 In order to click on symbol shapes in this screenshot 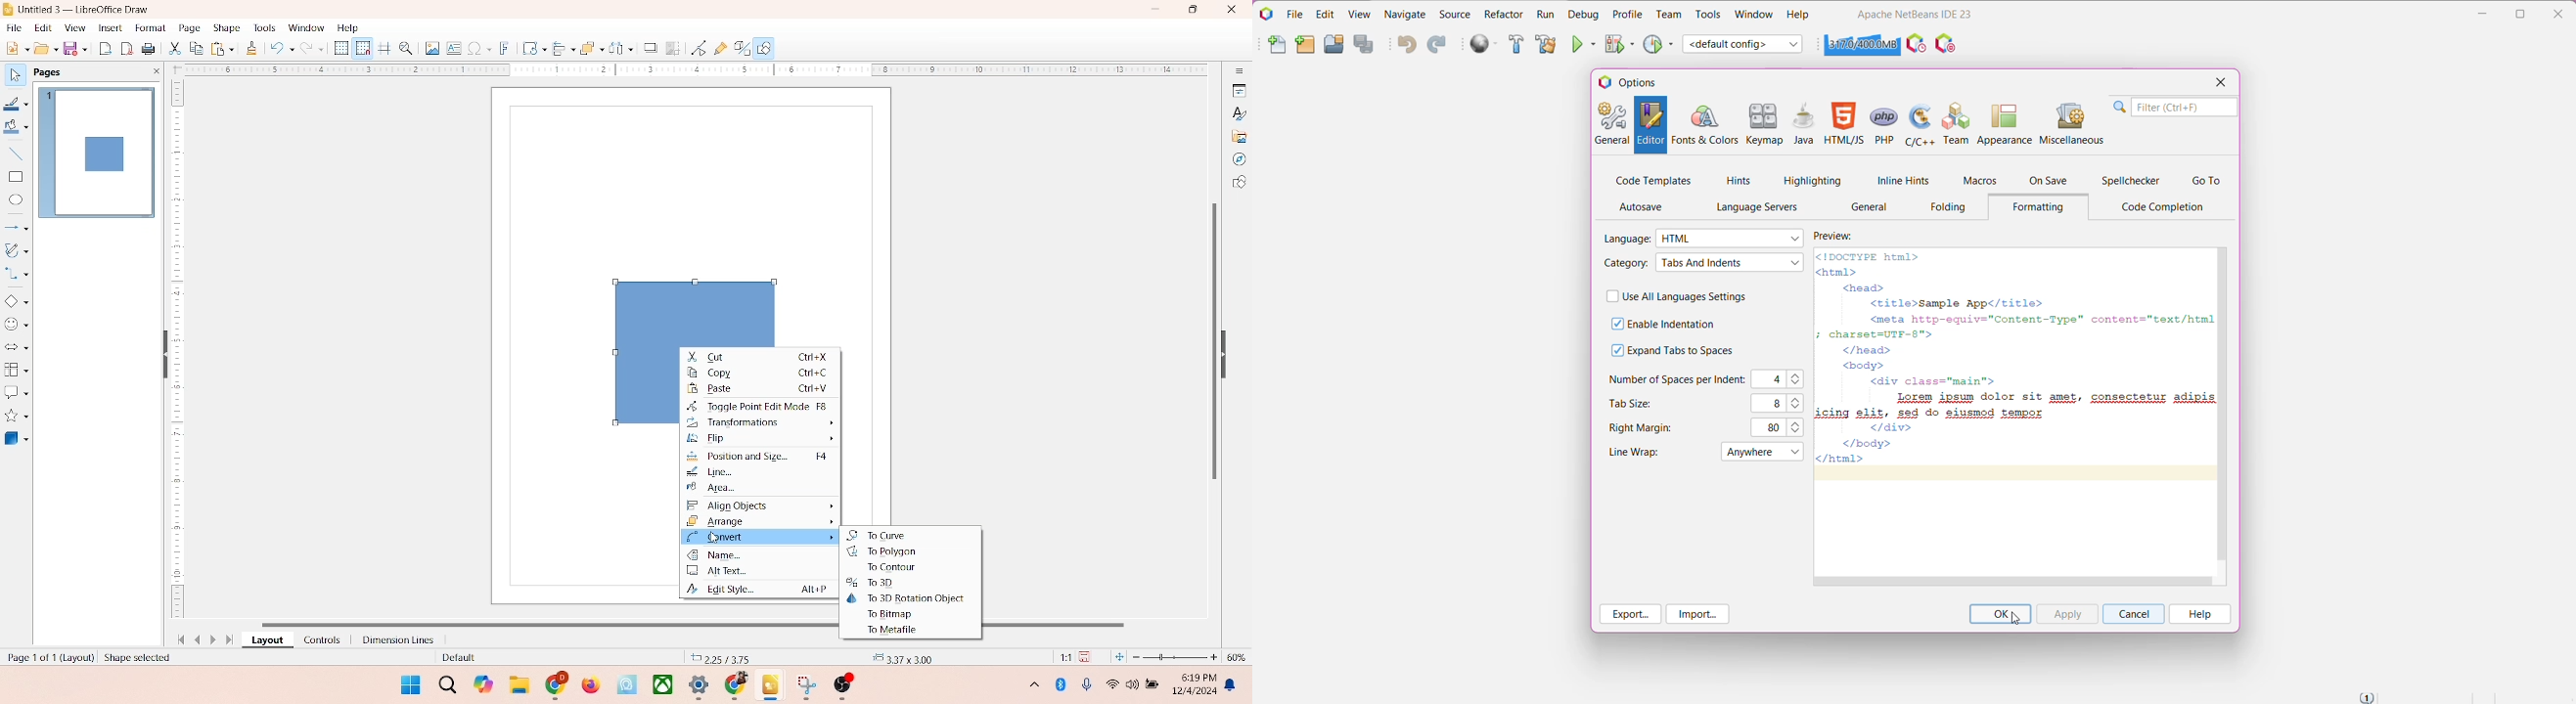, I will do `click(17, 325)`.